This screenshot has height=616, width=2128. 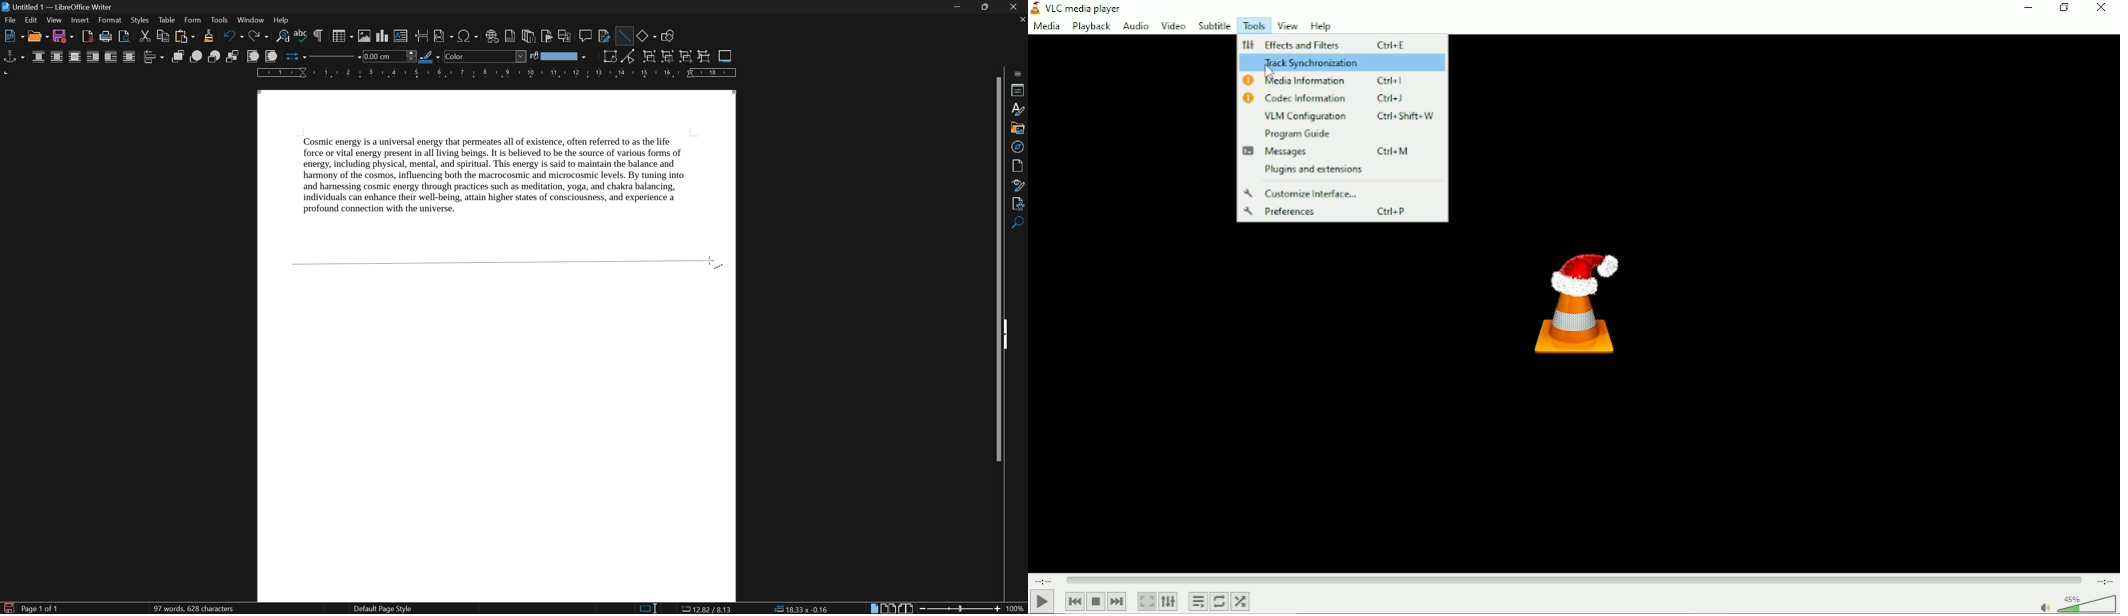 I want to click on zoom out, so click(x=925, y=608).